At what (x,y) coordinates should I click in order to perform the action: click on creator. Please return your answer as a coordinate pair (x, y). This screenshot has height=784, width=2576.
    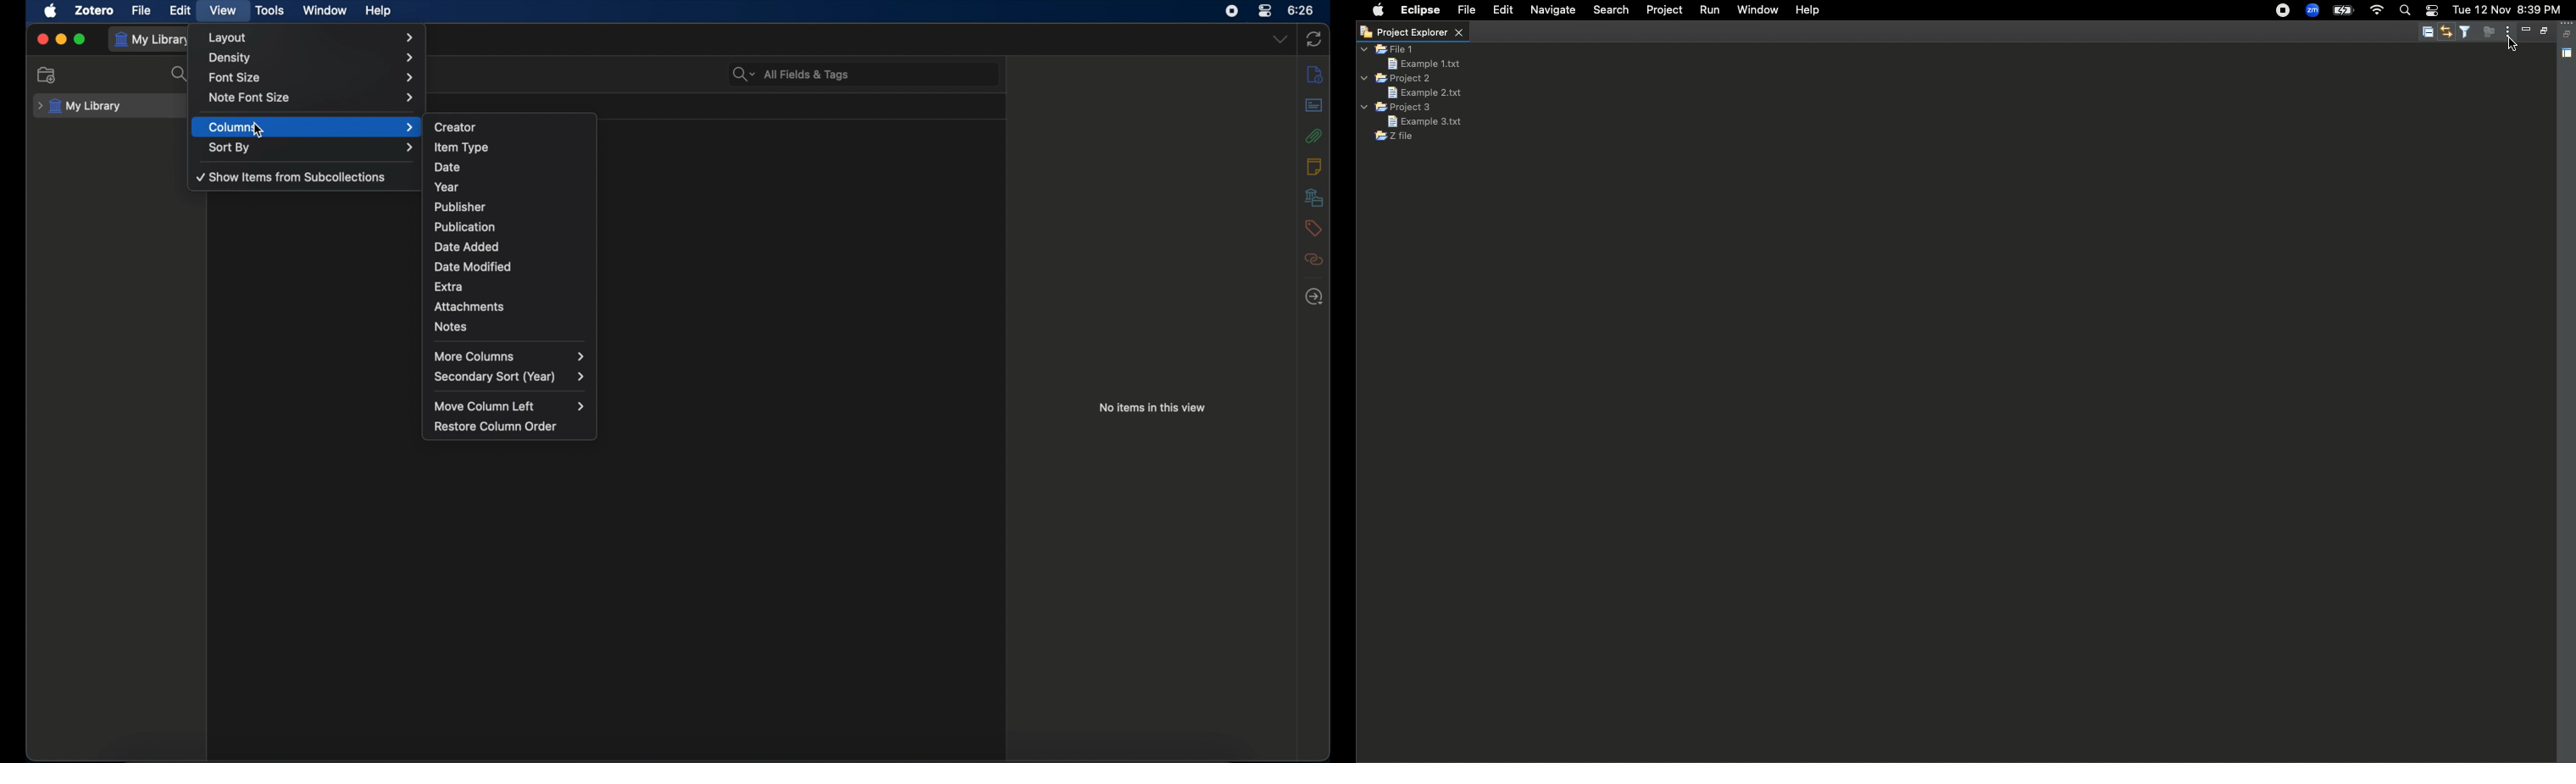
    Looking at the image, I should click on (510, 126).